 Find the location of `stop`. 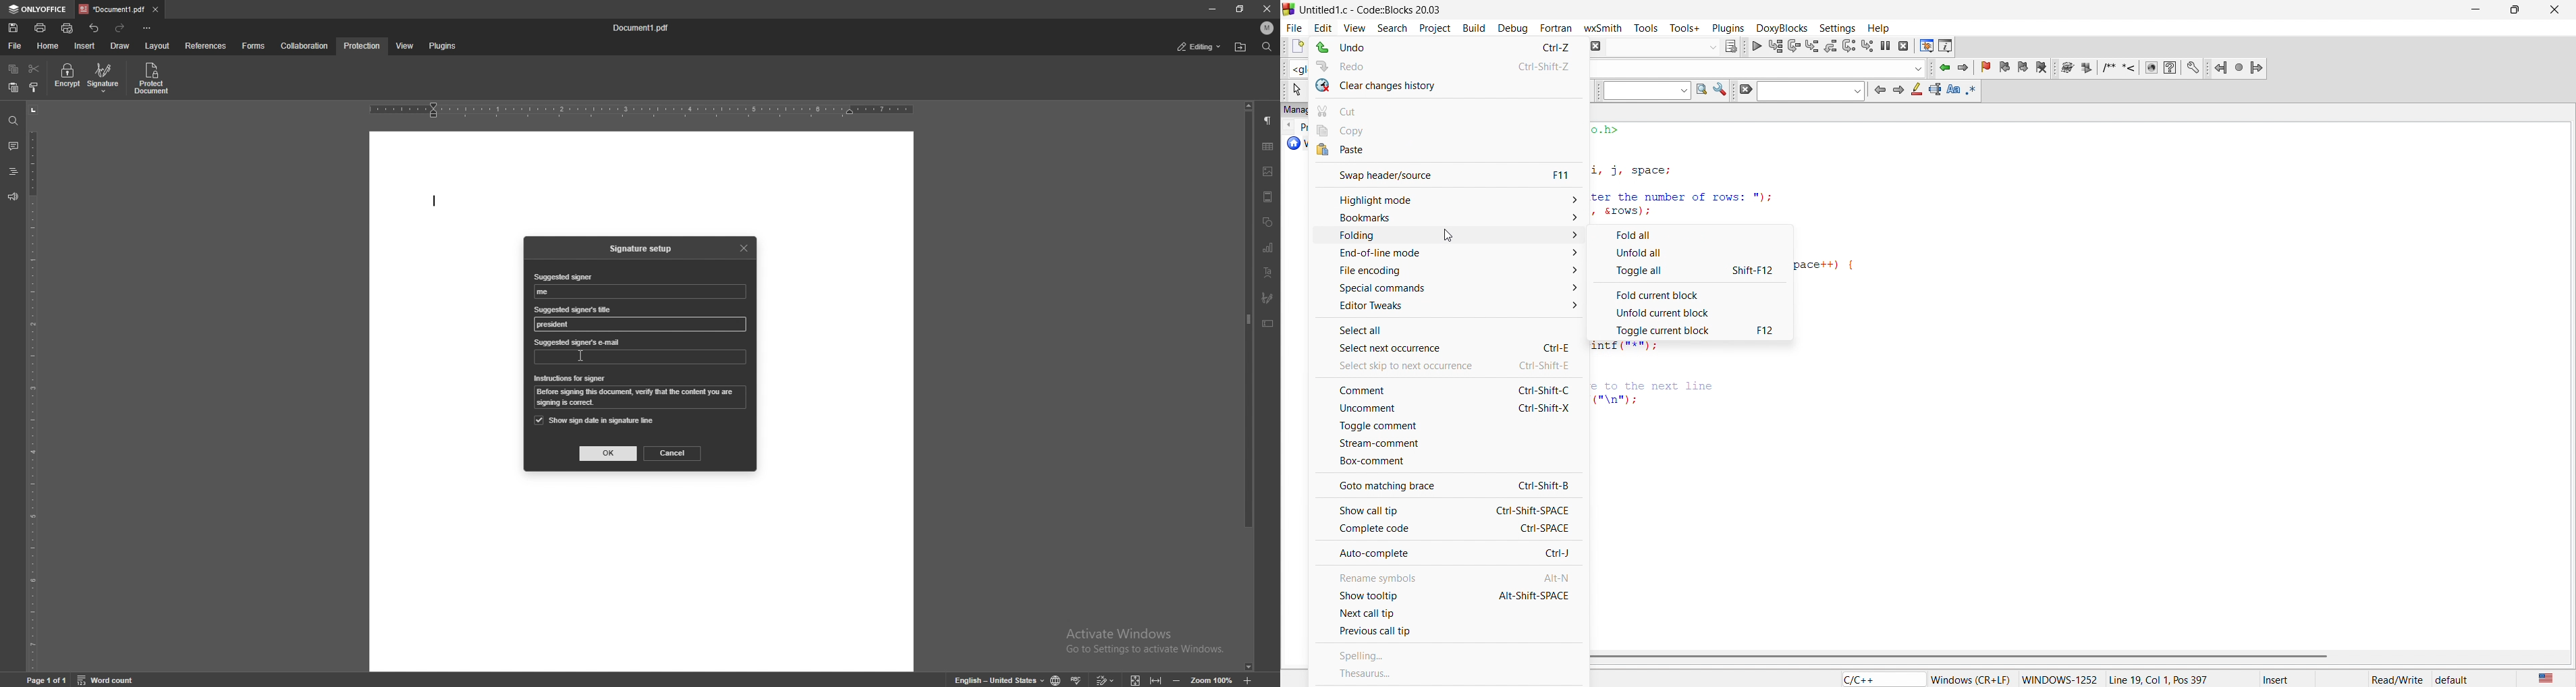

stop is located at coordinates (2240, 67).